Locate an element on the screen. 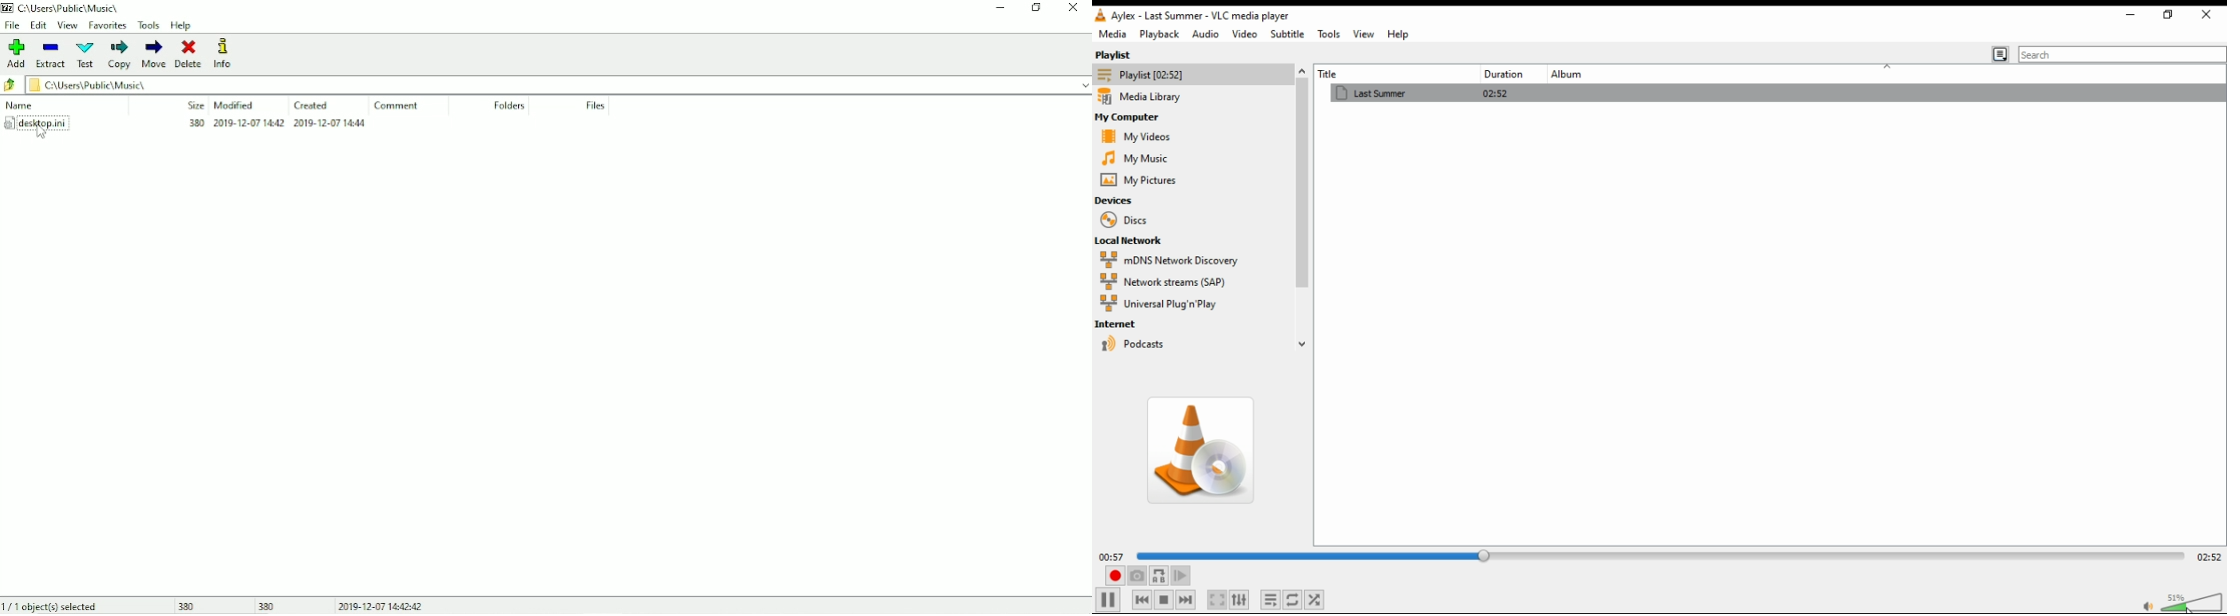 The height and width of the screenshot is (616, 2240). album is located at coordinates (1574, 75).